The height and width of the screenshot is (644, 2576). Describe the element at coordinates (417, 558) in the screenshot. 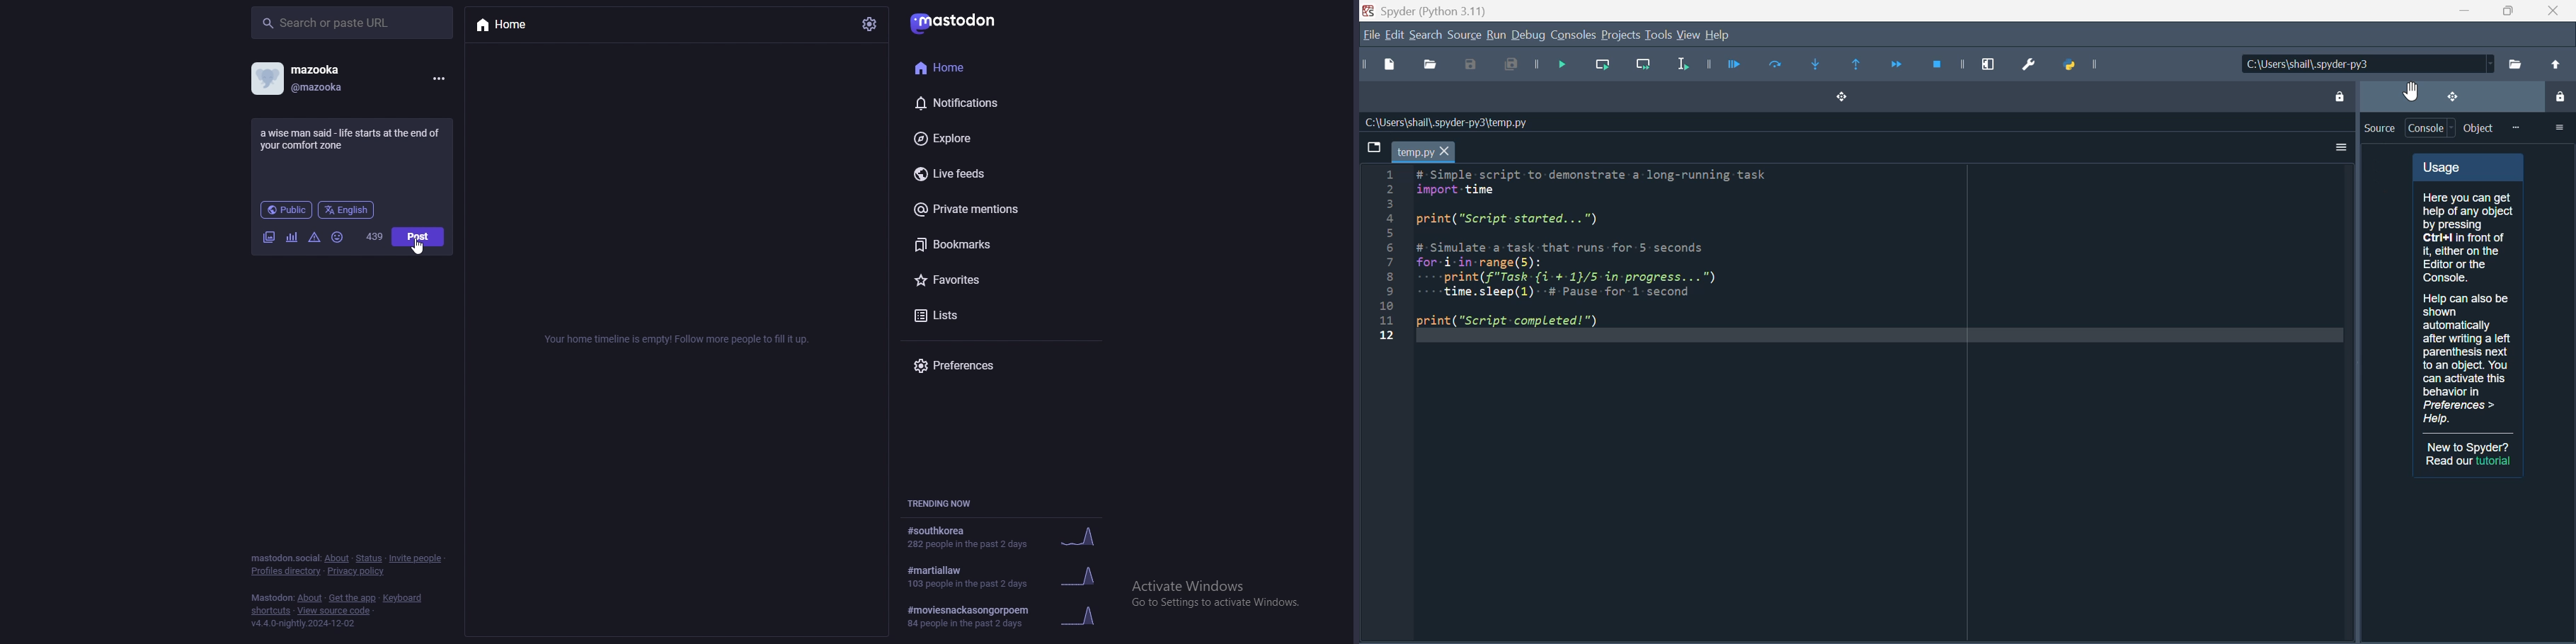

I see `invite people` at that location.